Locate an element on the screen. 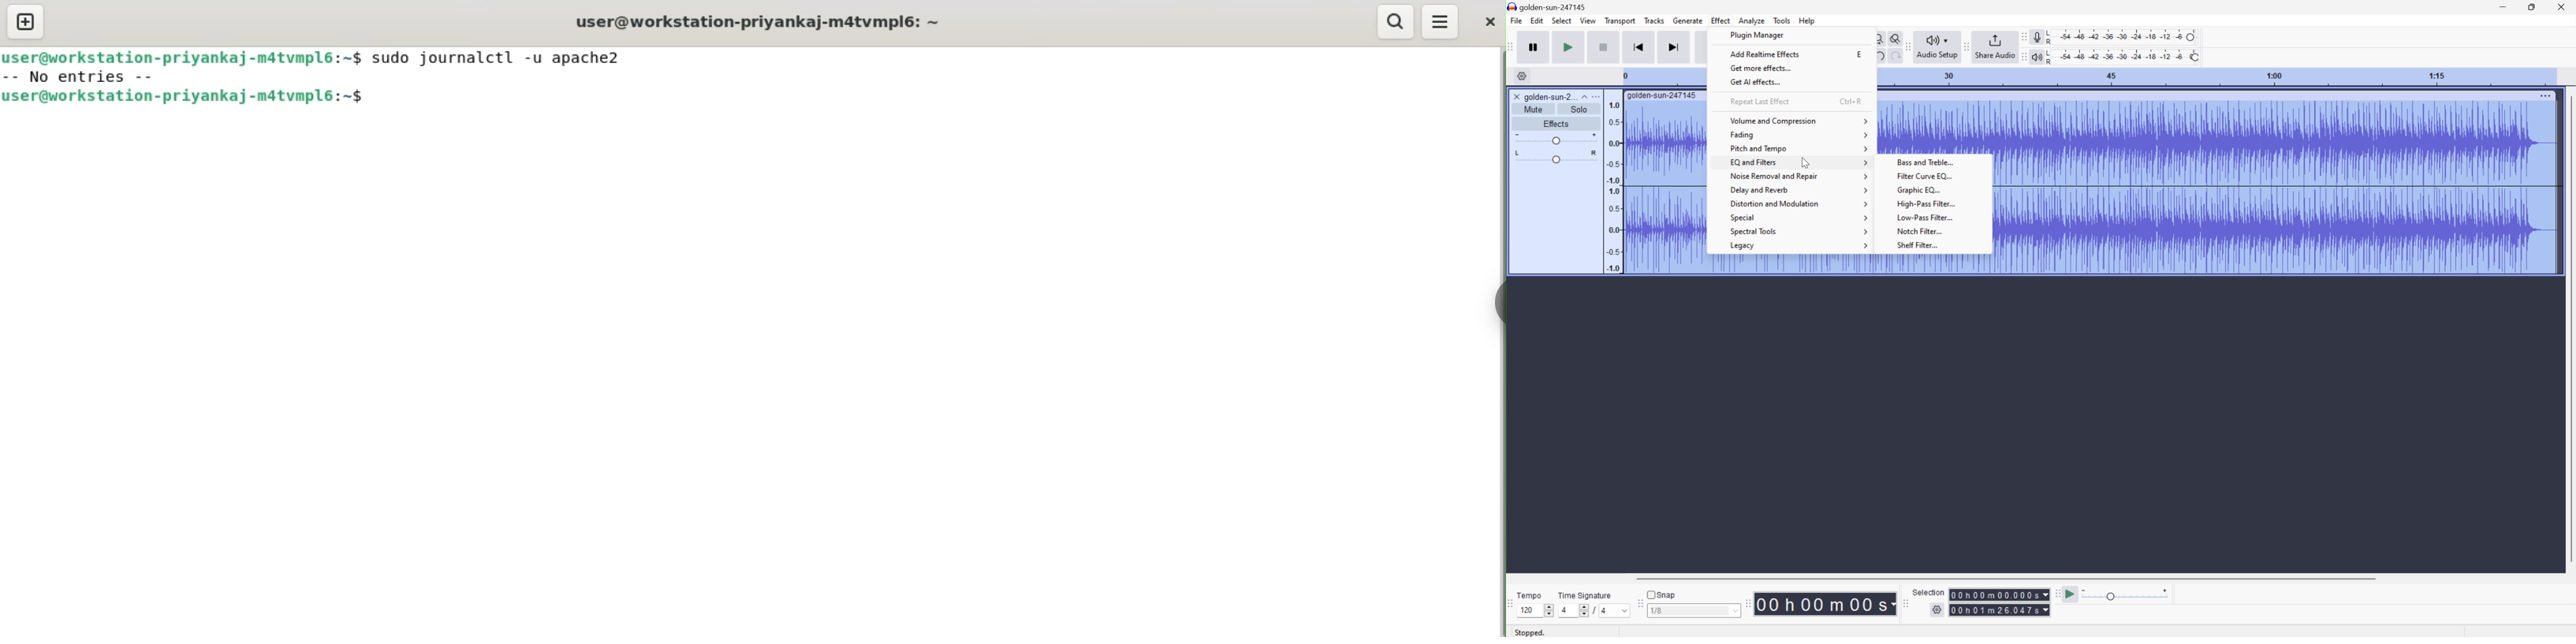  Get AI effects is located at coordinates (1756, 82).